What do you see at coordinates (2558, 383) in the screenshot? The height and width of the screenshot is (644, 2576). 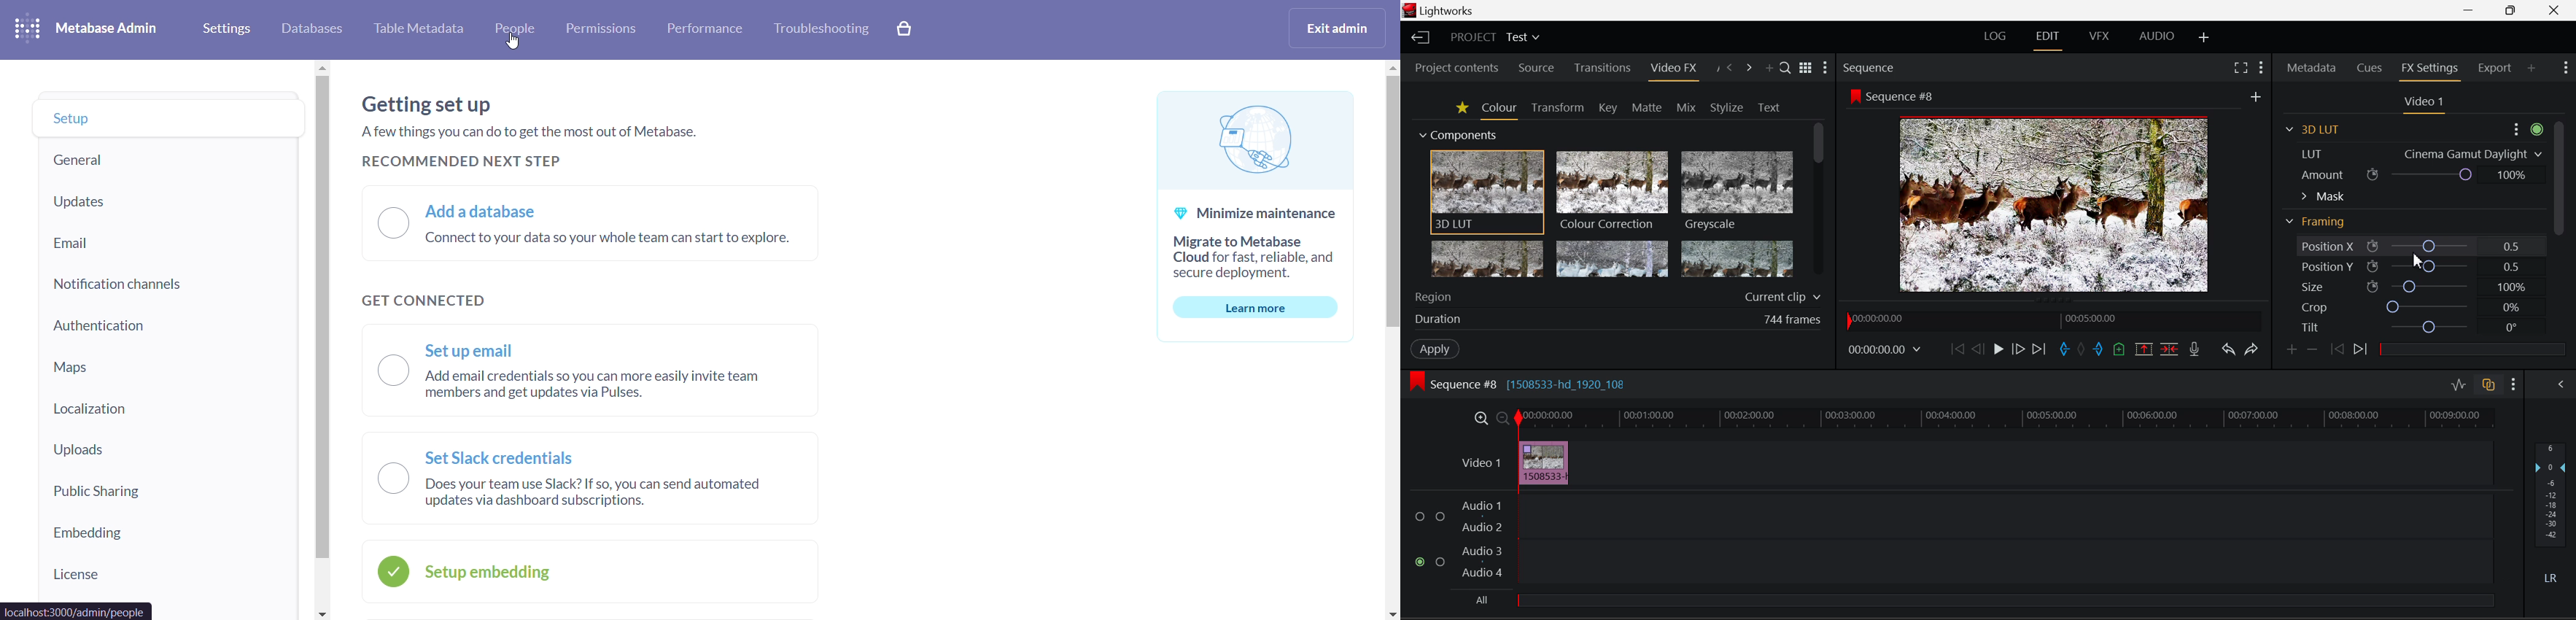 I see `Show Audio Mix` at bounding box center [2558, 383].